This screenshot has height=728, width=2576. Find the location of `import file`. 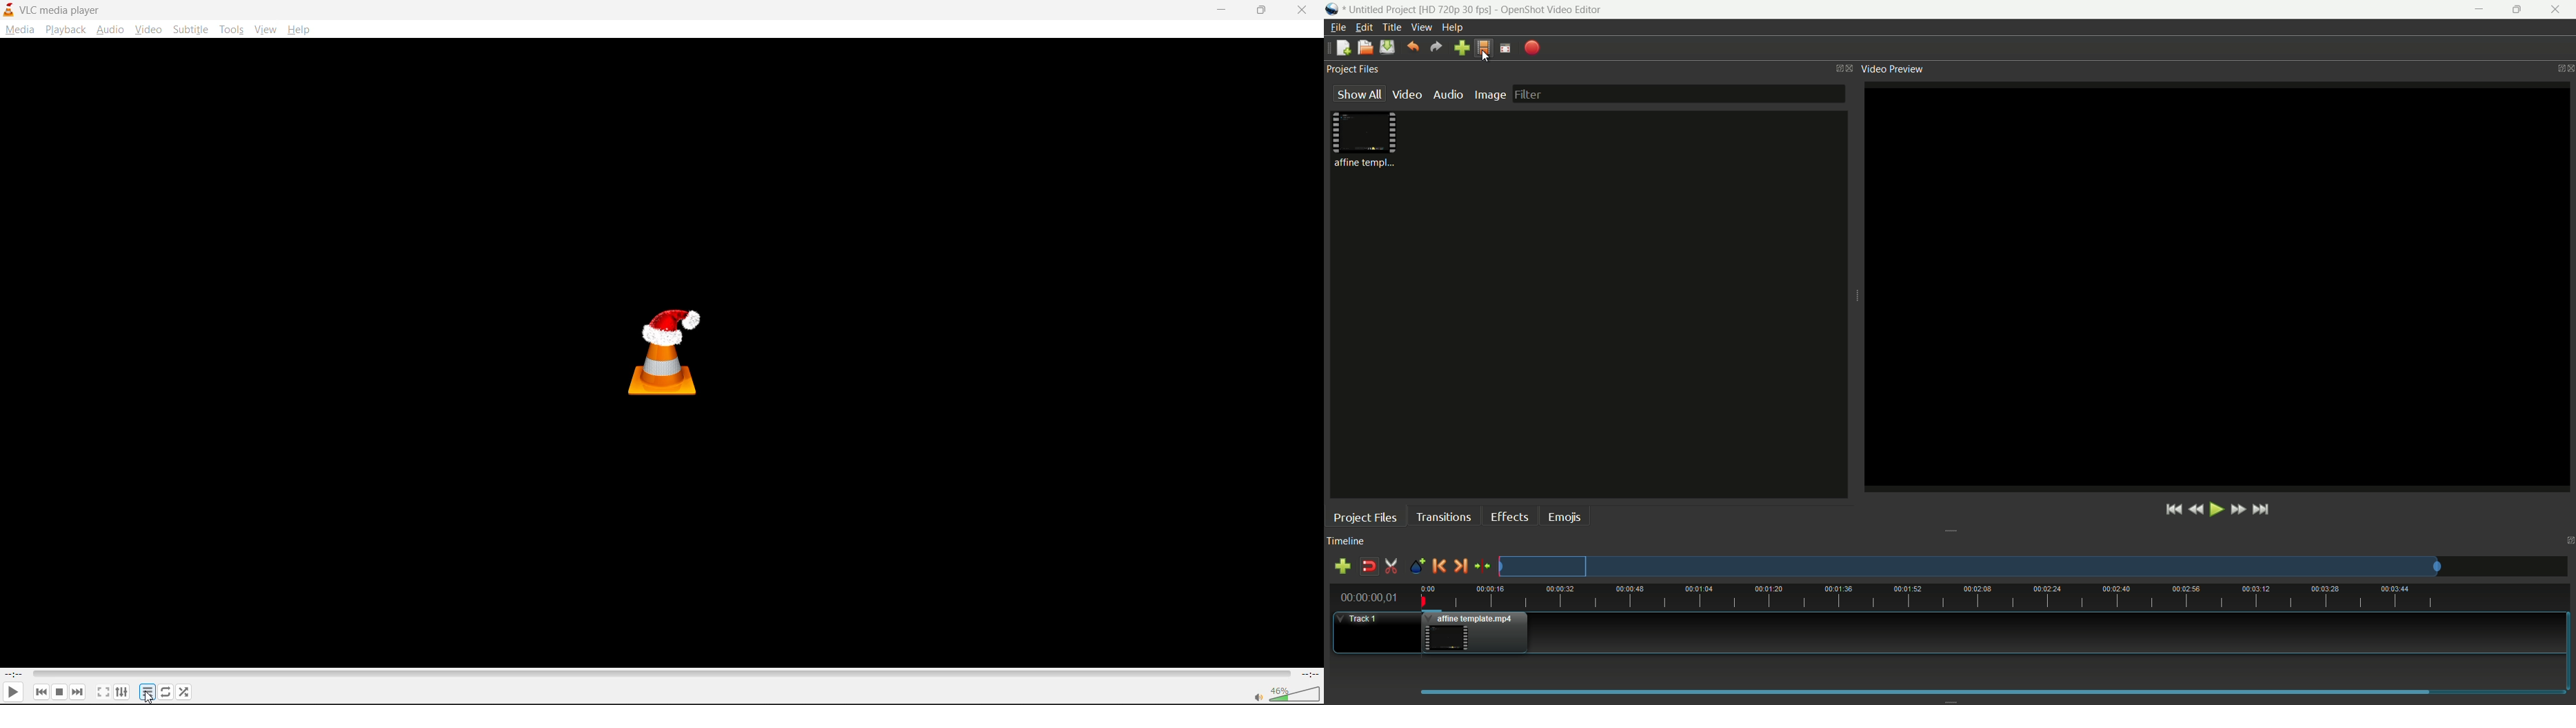

import file is located at coordinates (1462, 47).